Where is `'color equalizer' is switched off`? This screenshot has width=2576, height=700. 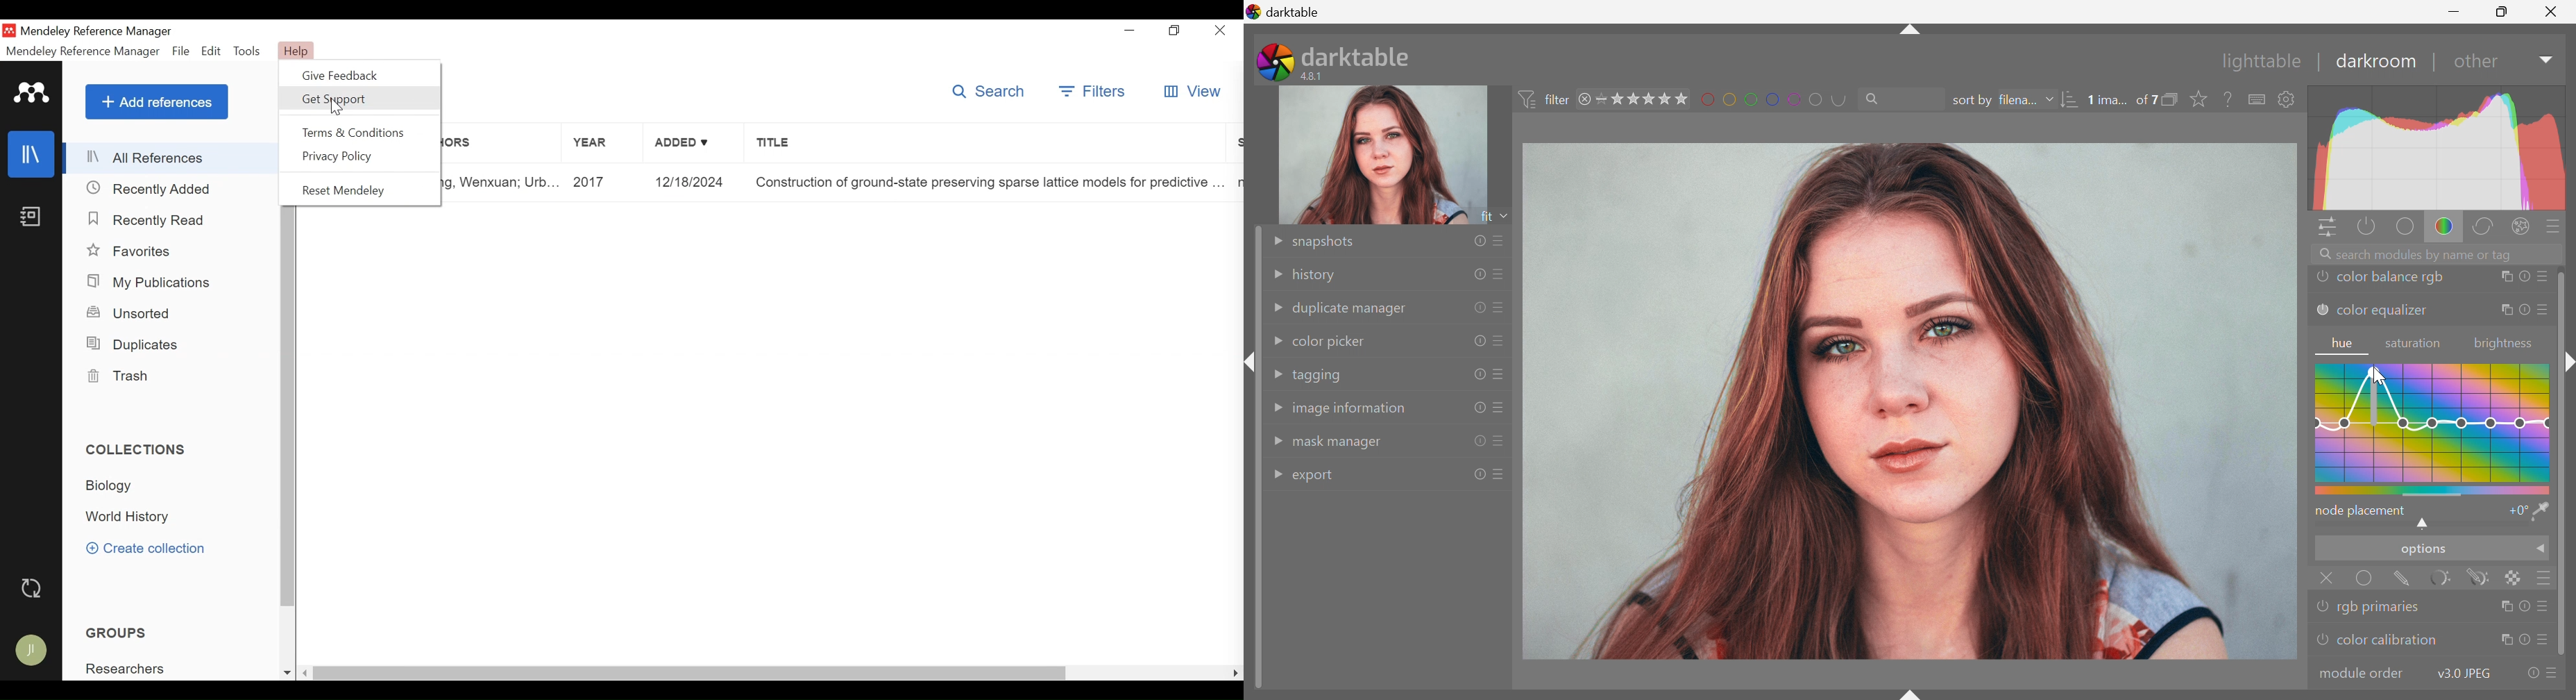
'color equalizer' is switched off is located at coordinates (2321, 310).